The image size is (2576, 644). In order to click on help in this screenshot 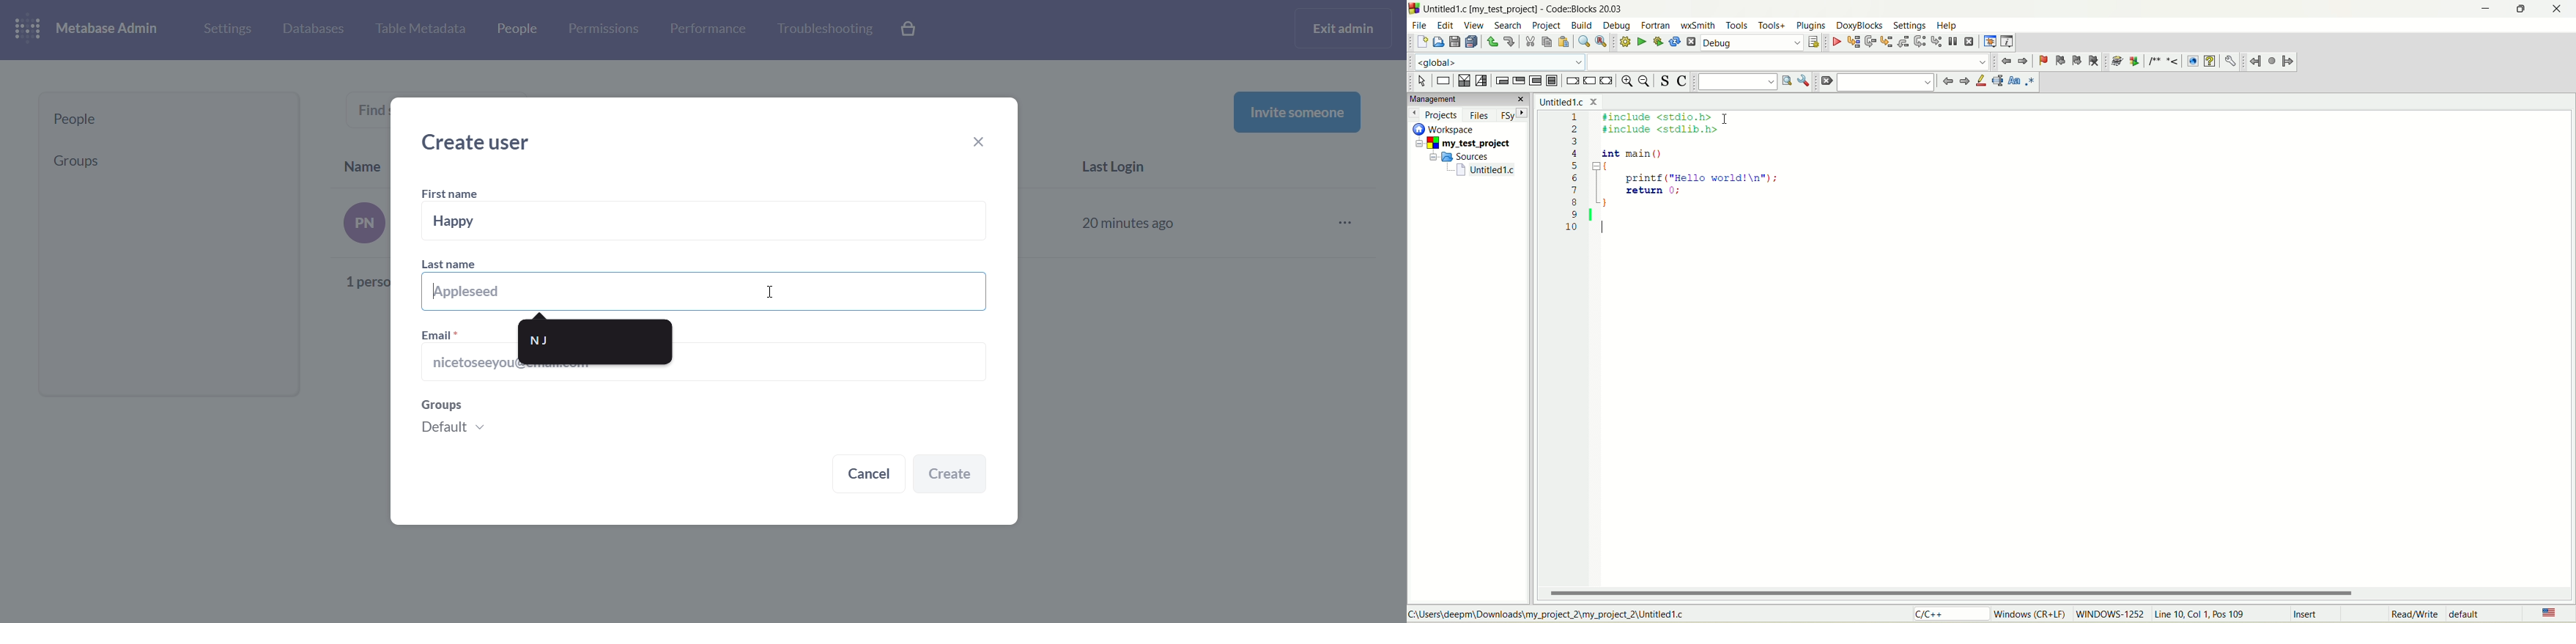, I will do `click(1948, 25)`.